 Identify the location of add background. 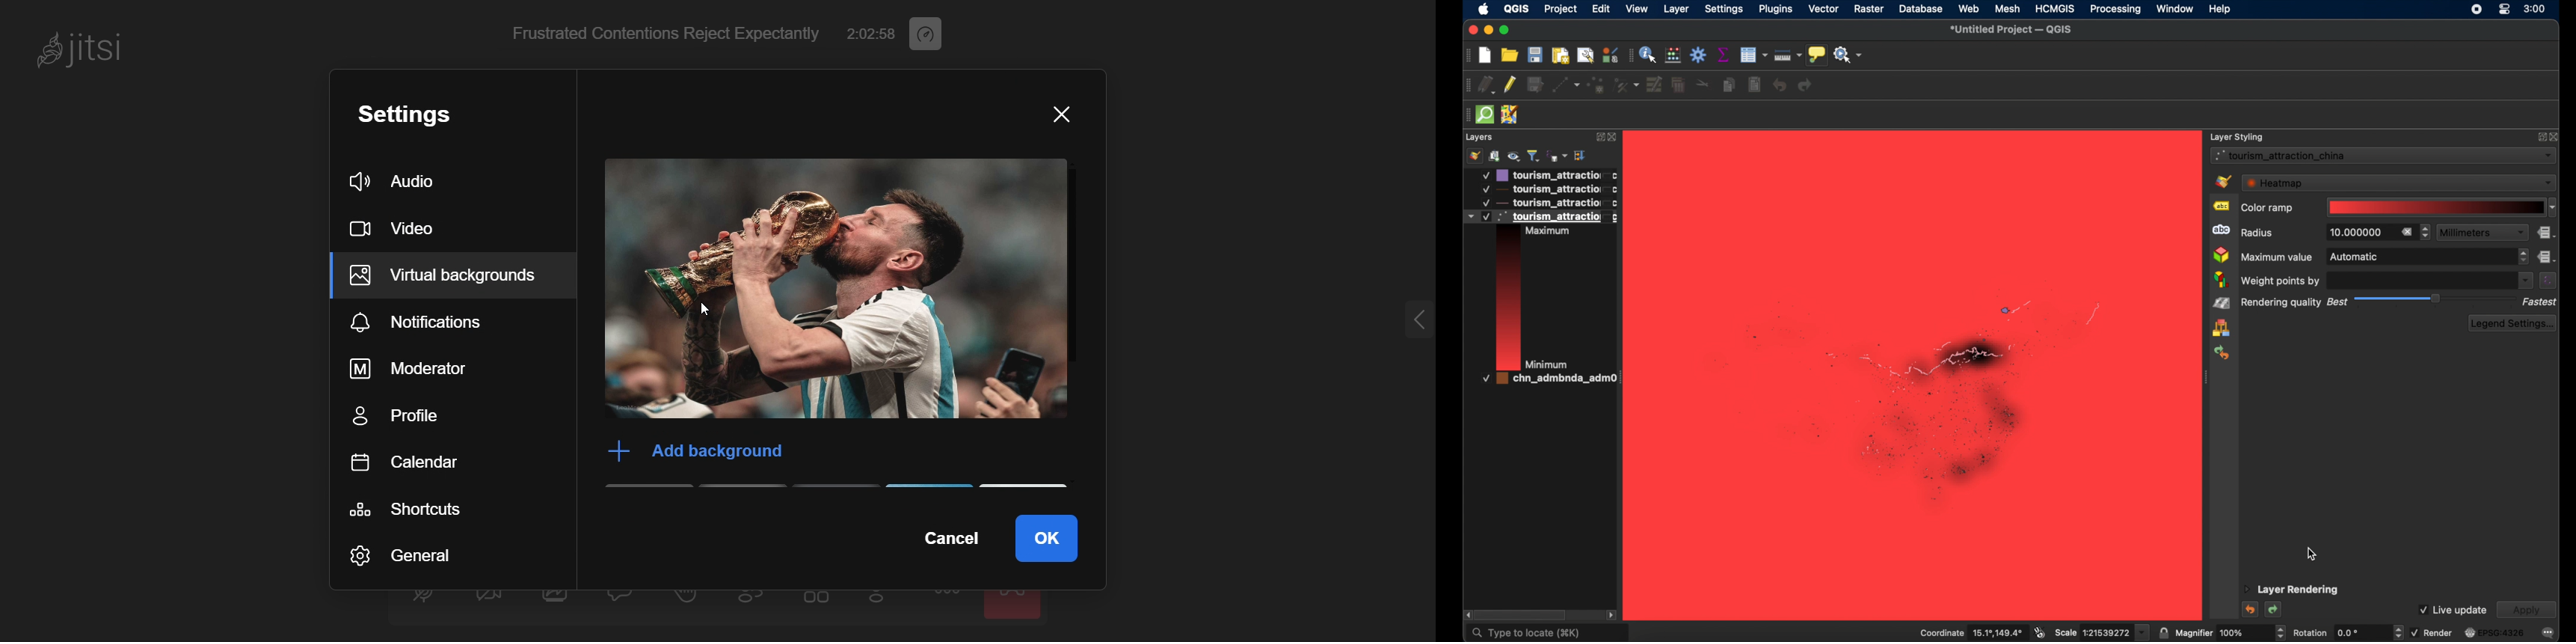
(687, 450).